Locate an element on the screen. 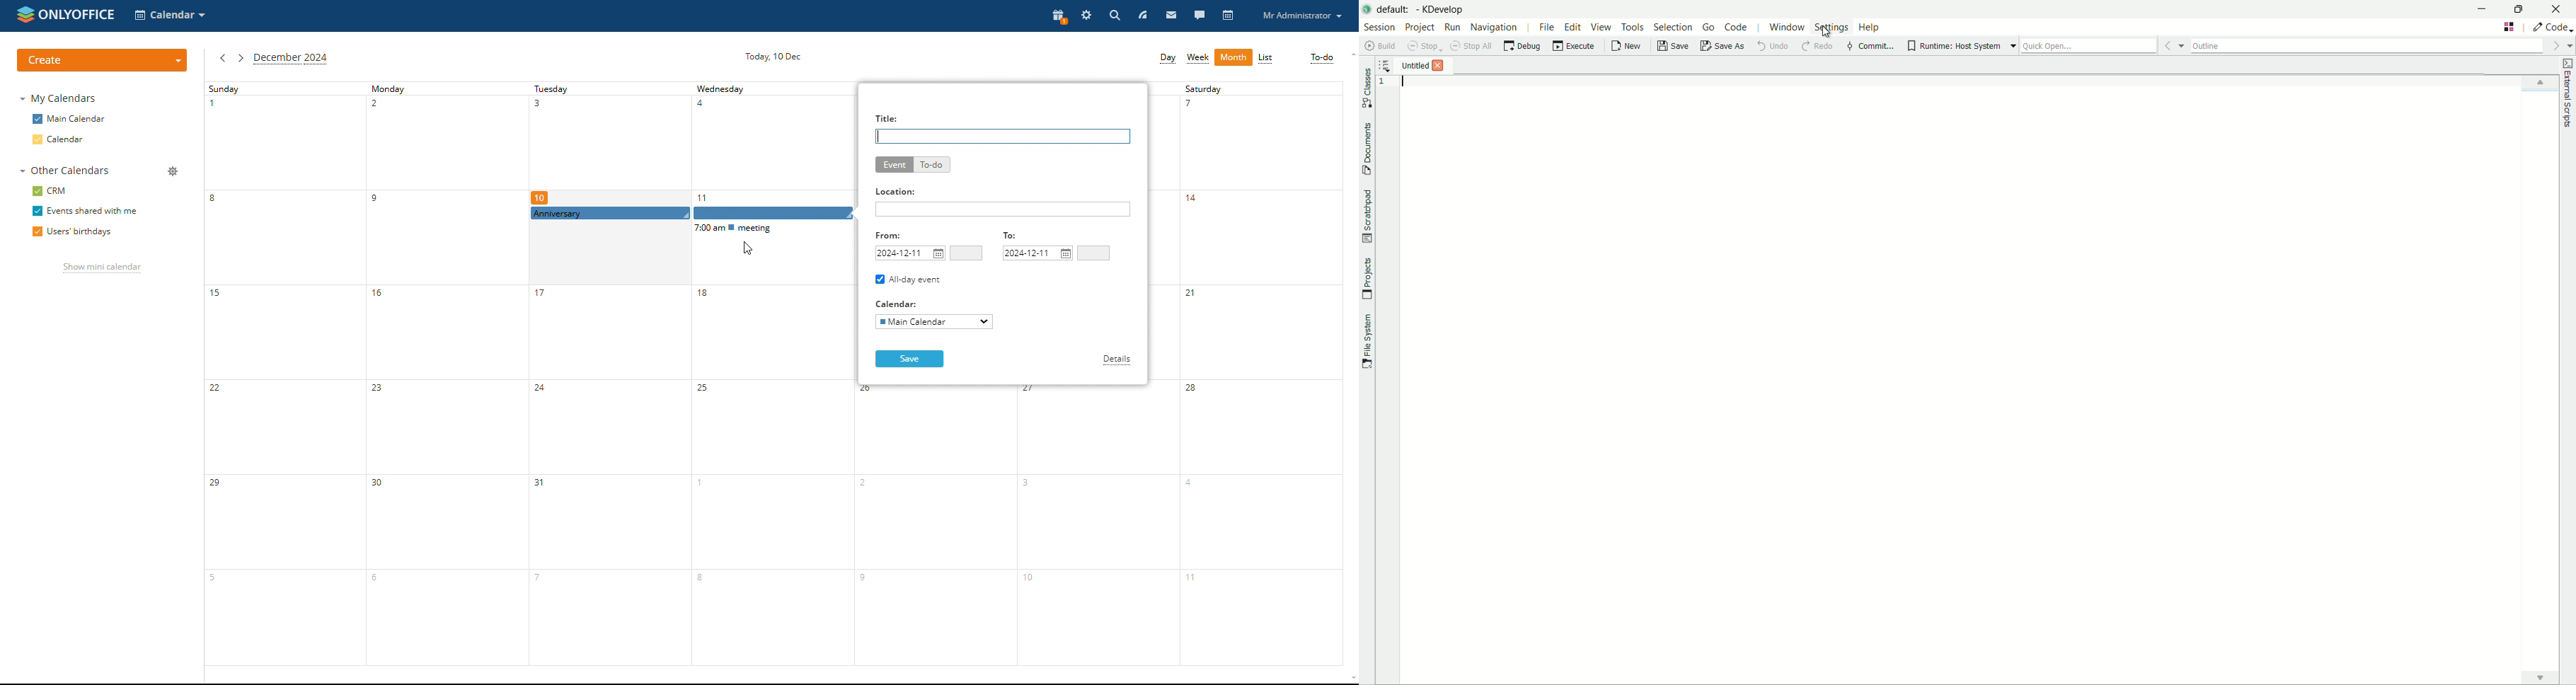 This screenshot has height=700, width=2576. to-do is located at coordinates (931, 165).